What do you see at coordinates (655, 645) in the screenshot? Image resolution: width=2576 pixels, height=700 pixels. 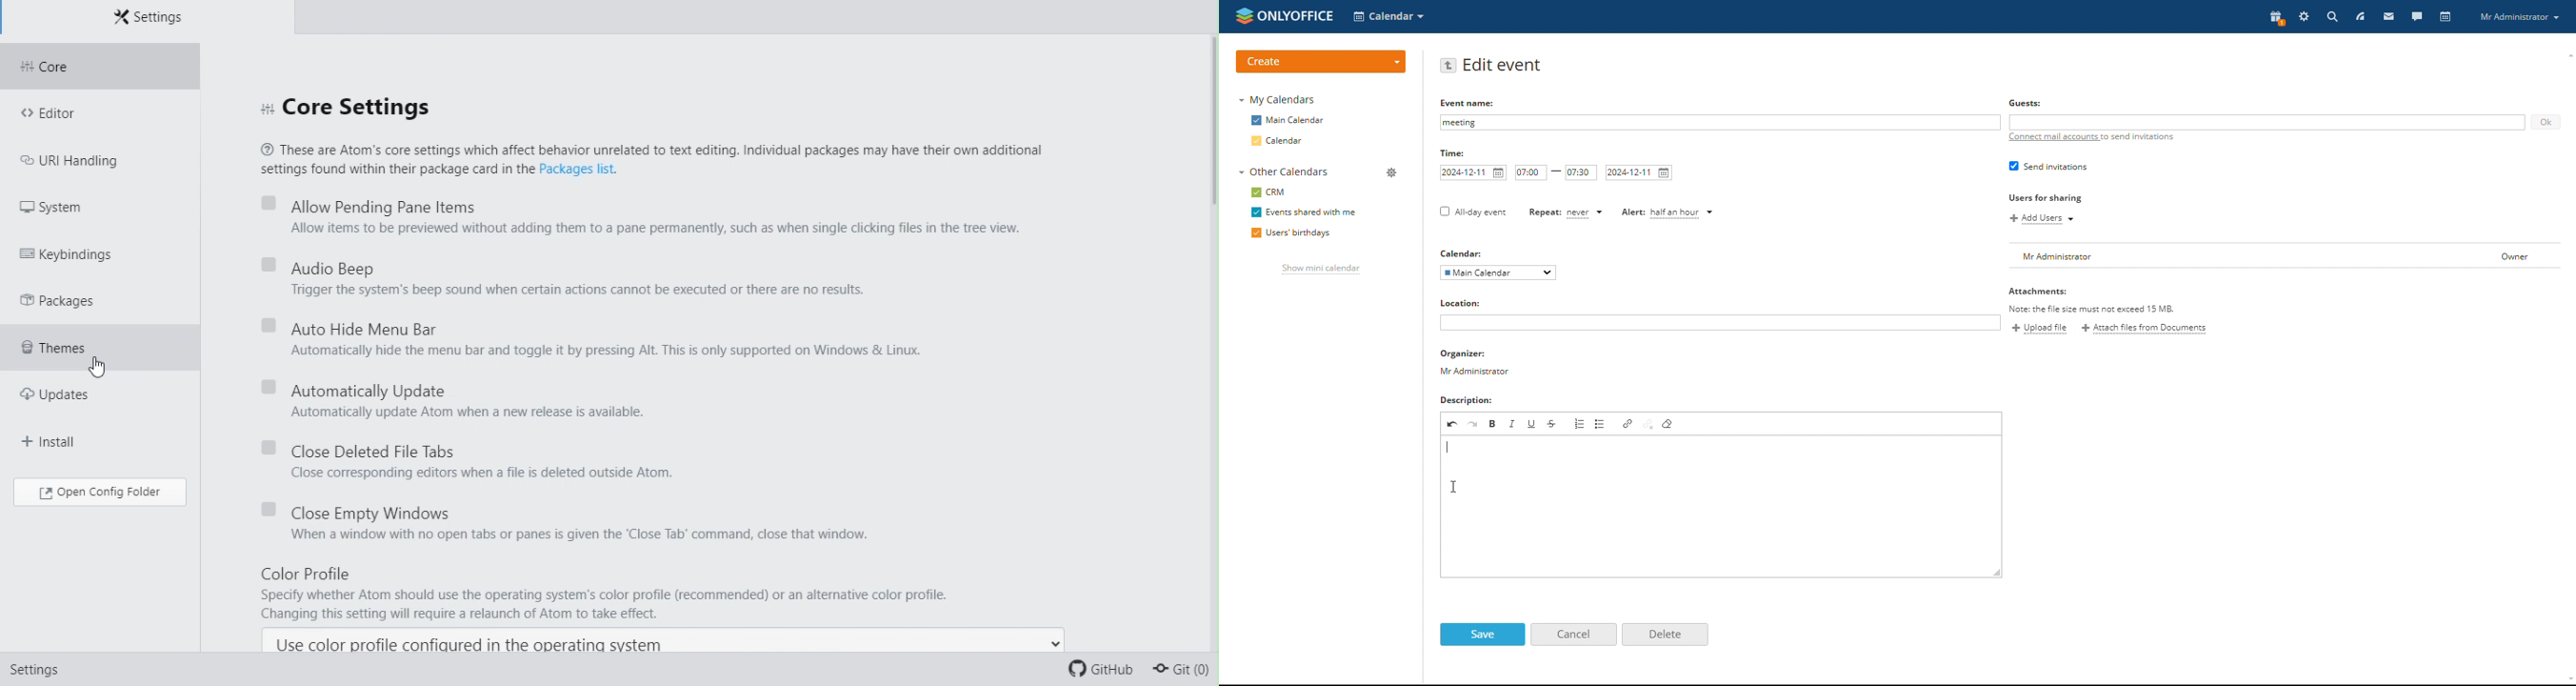 I see `Use color profile configured in the operating system` at bounding box center [655, 645].